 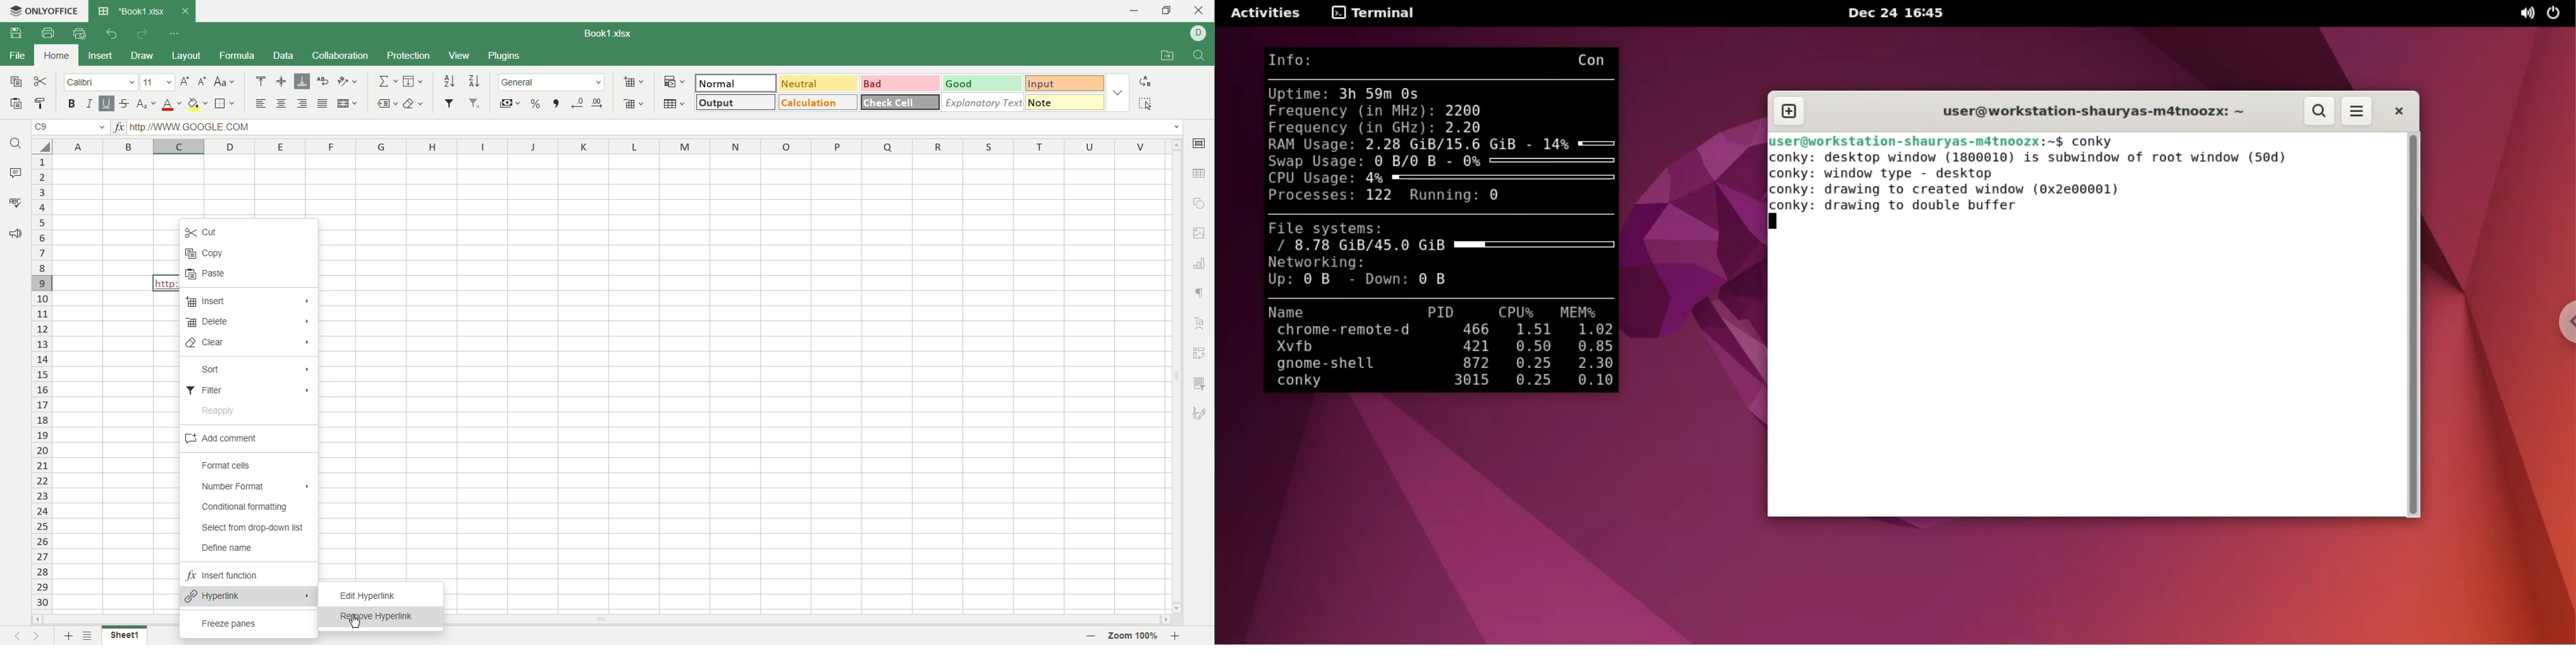 What do you see at coordinates (301, 103) in the screenshot?
I see `align right` at bounding box center [301, 103].